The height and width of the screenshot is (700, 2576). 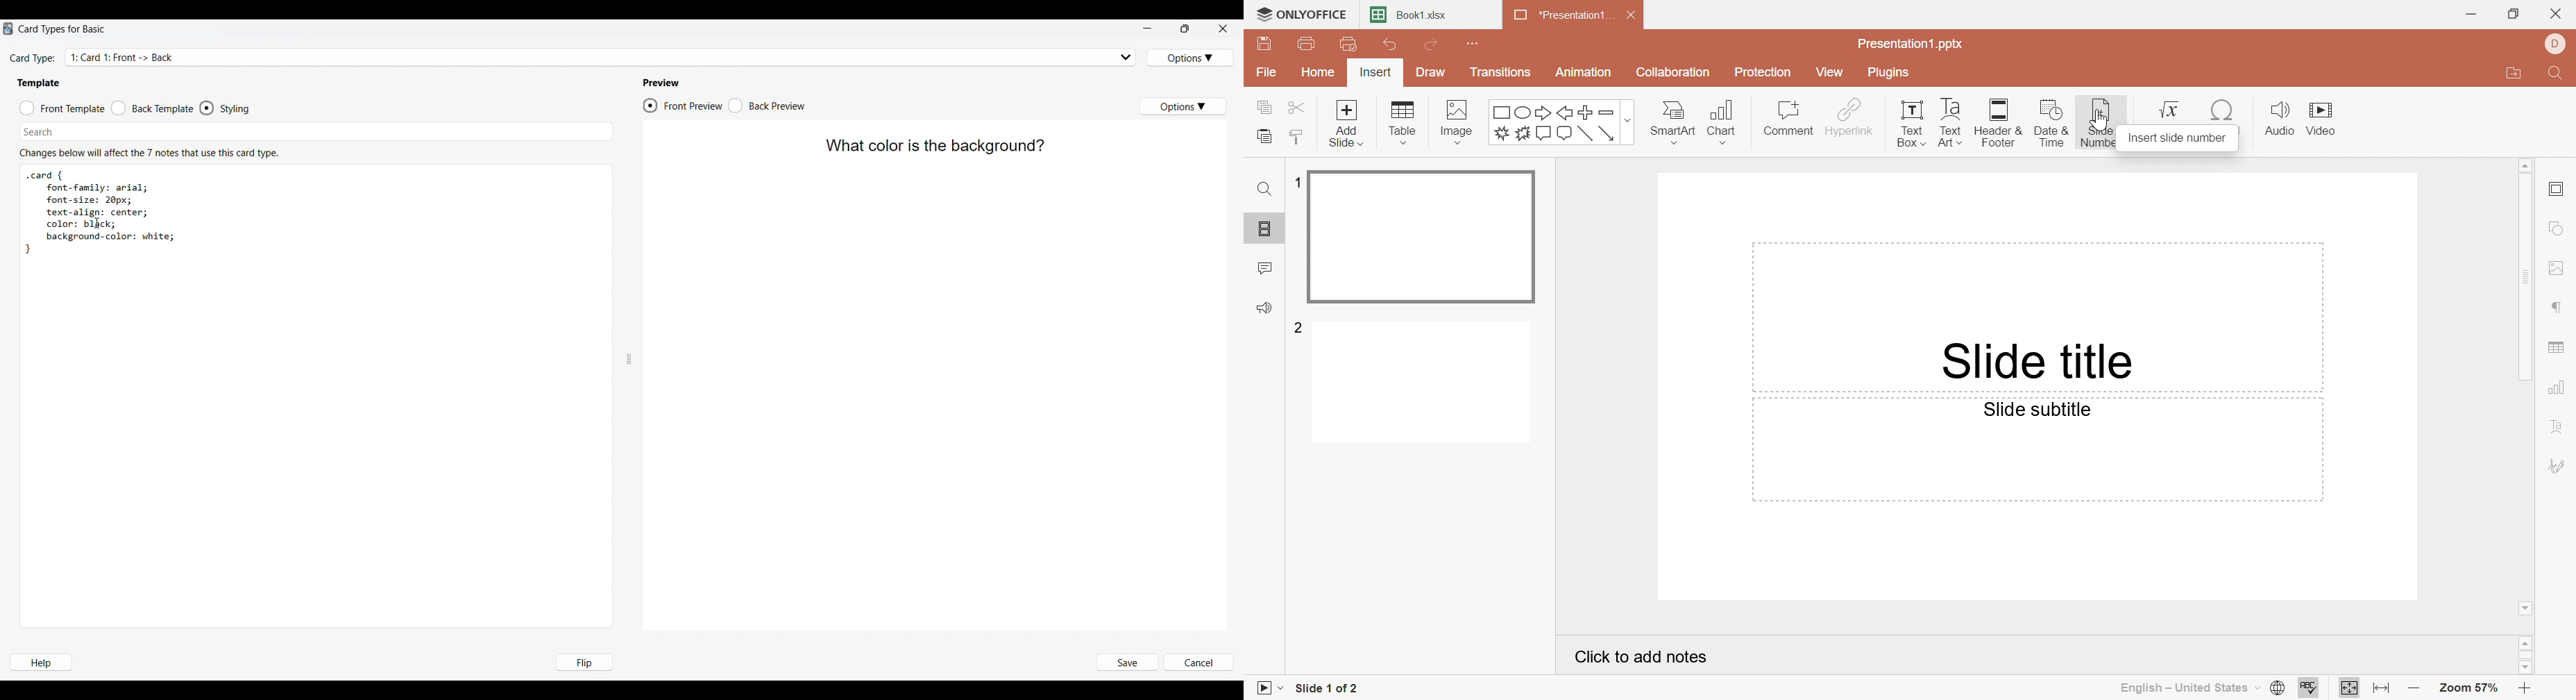 What do you see at coordinates (2415, 691) in the screenshot?
I see `Zoom out` at bounding box center [2415, 691].